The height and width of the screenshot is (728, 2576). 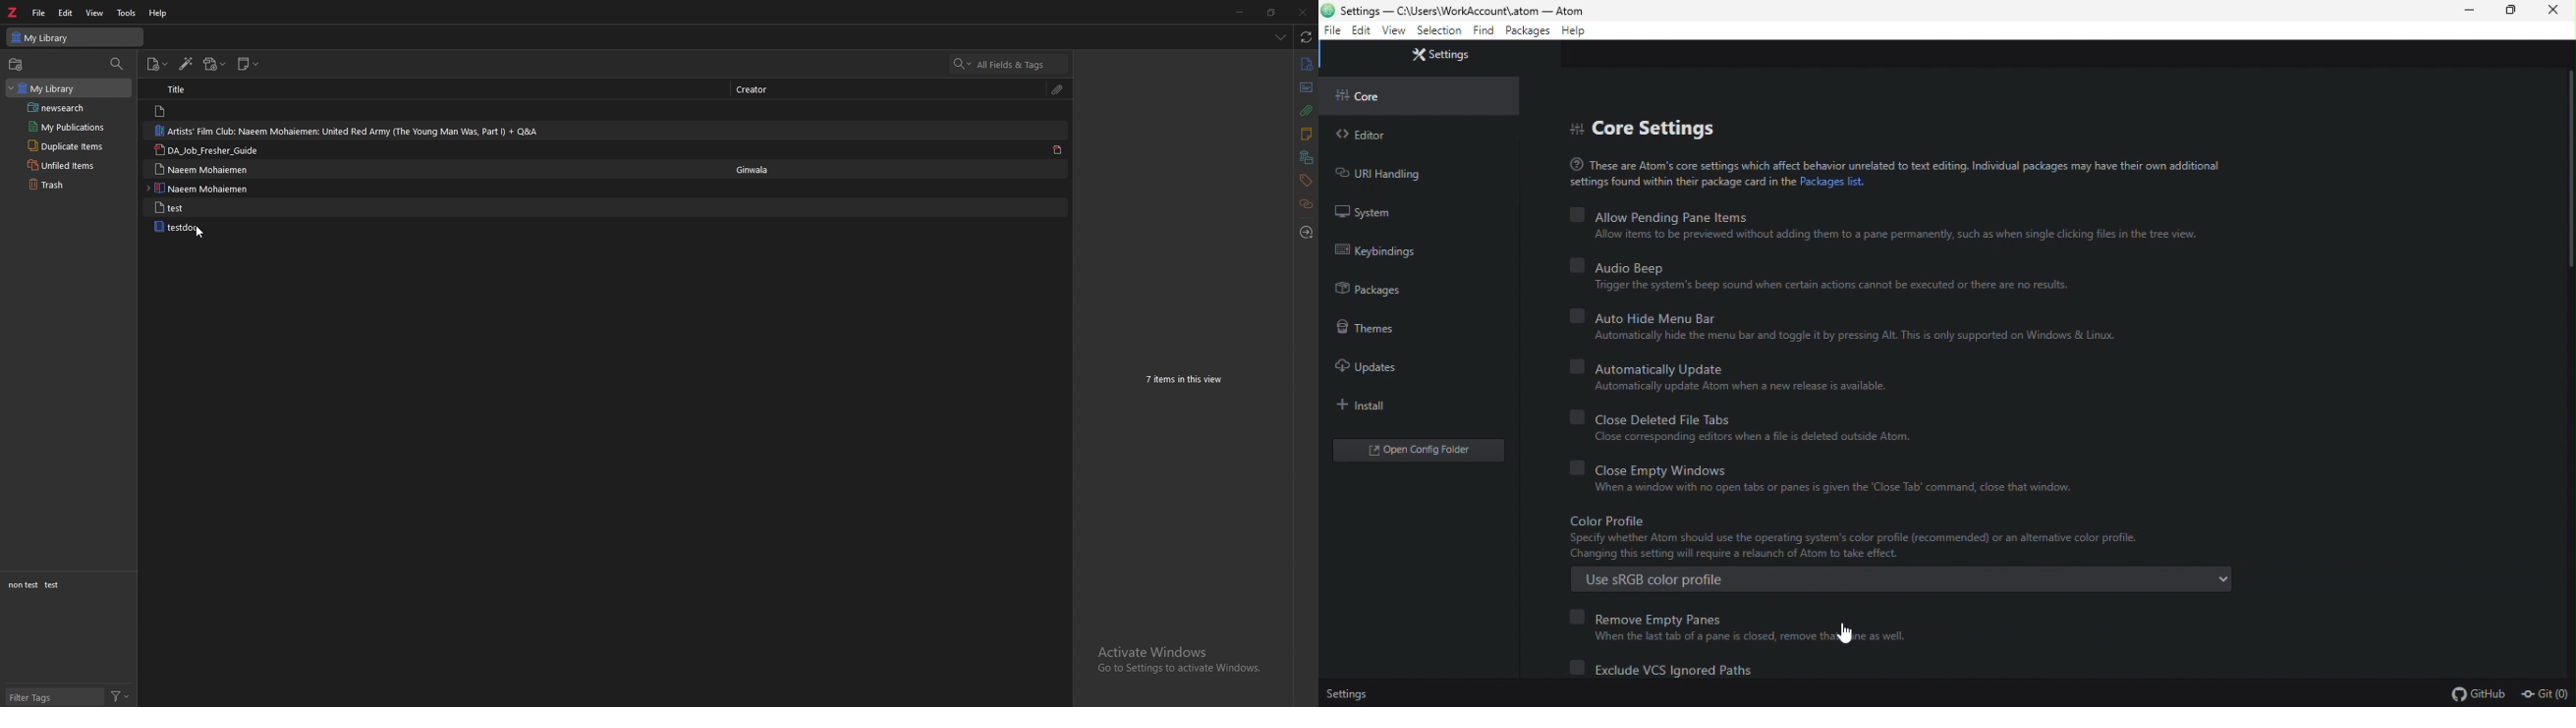 What do you see at coordinates (1057, 150) in the screenshot?
I see `pdf` at bounding box center [1057, 150].